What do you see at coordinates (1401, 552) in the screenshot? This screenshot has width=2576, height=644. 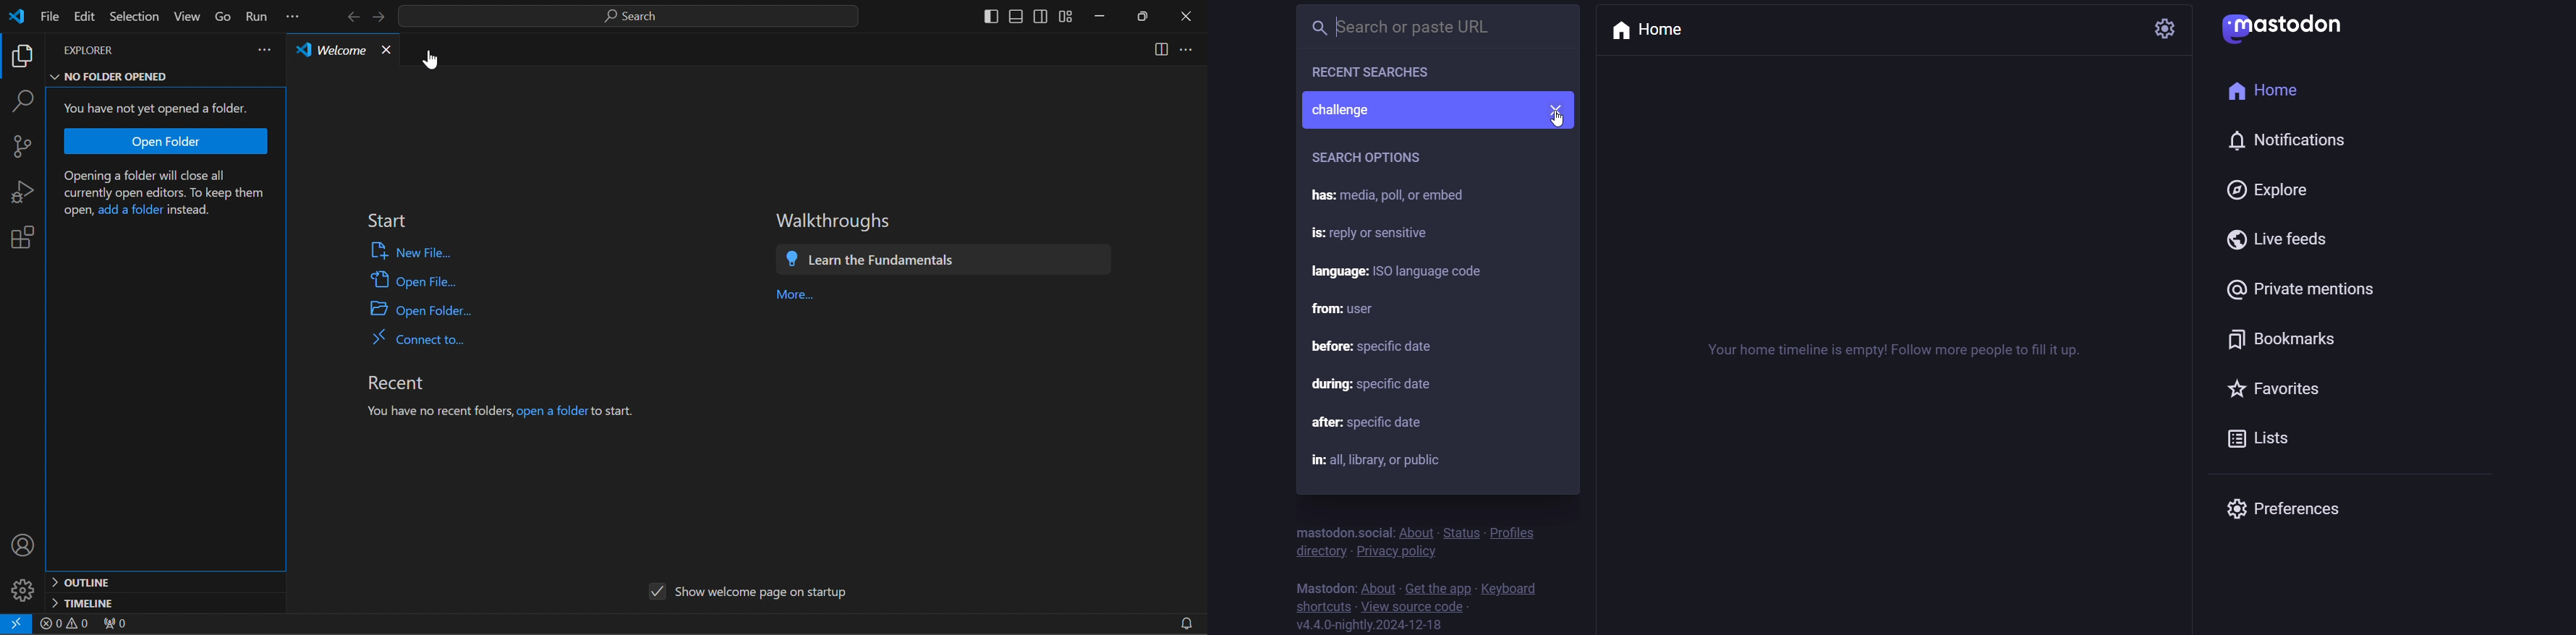 I see `privacy policy` at bounding box center [1401, 552].